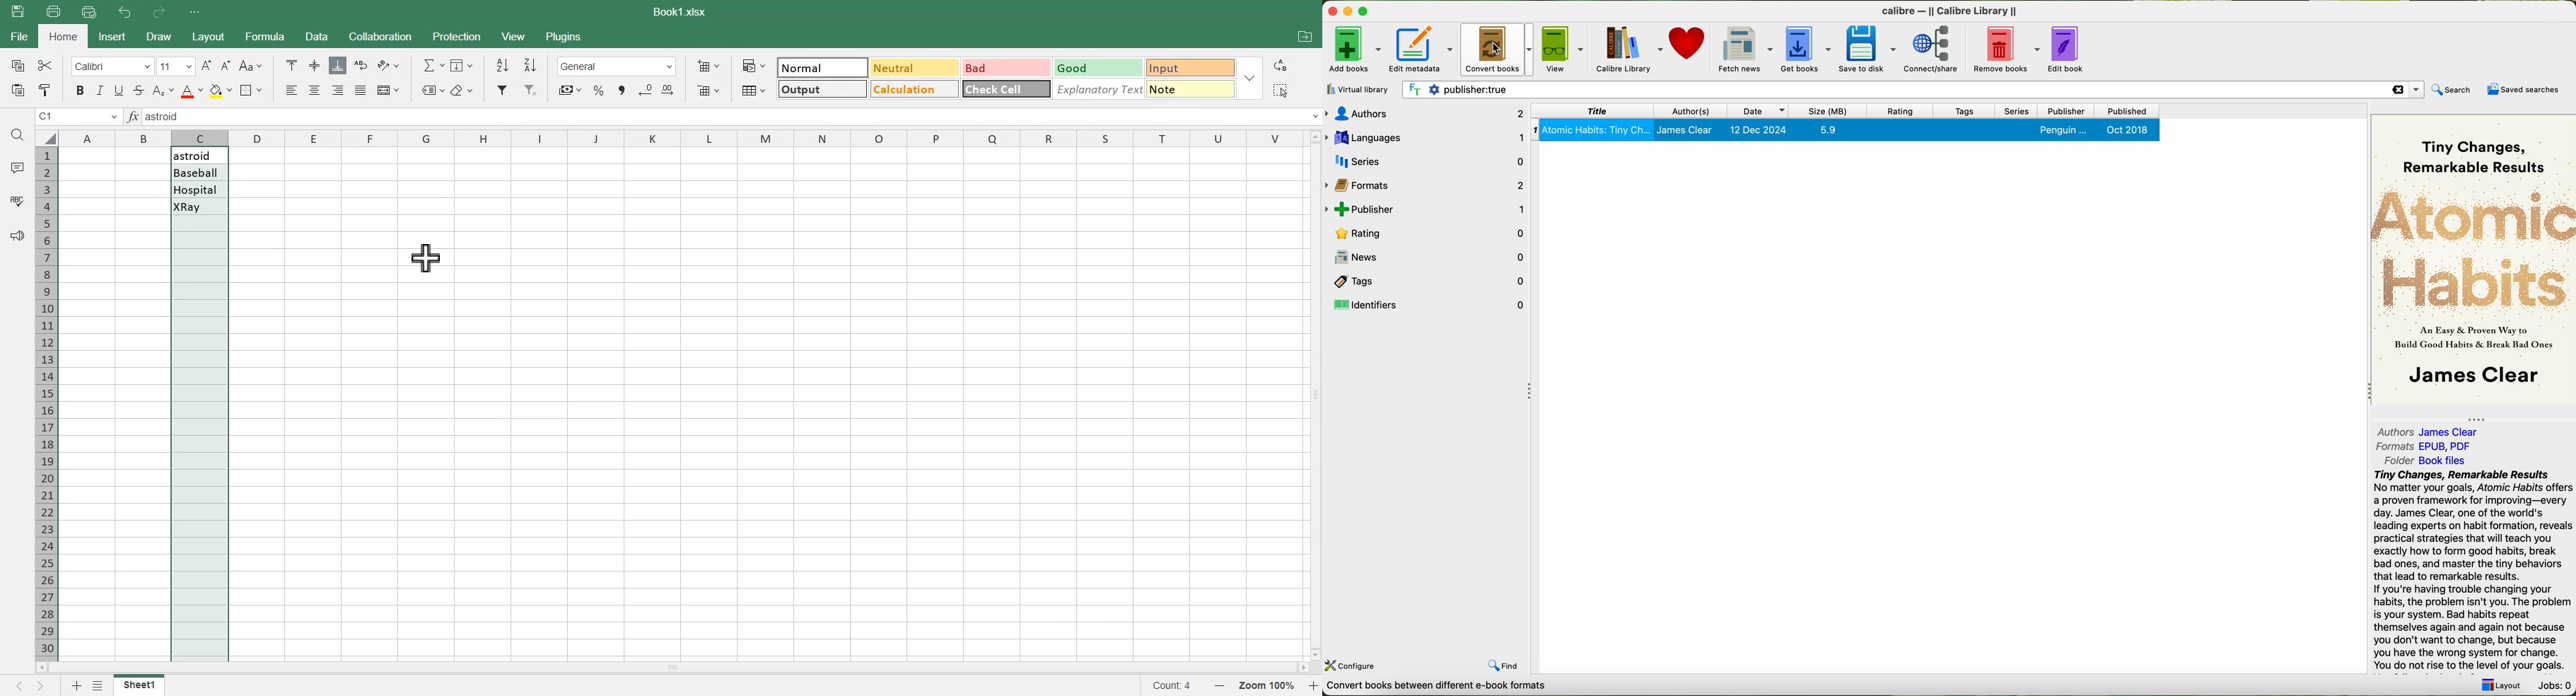 Image resolution: width=2576 pixels, height=700 pixels. Describe the element at coordinates (2472, 572) in the screenshot. I see `summary` at that location.